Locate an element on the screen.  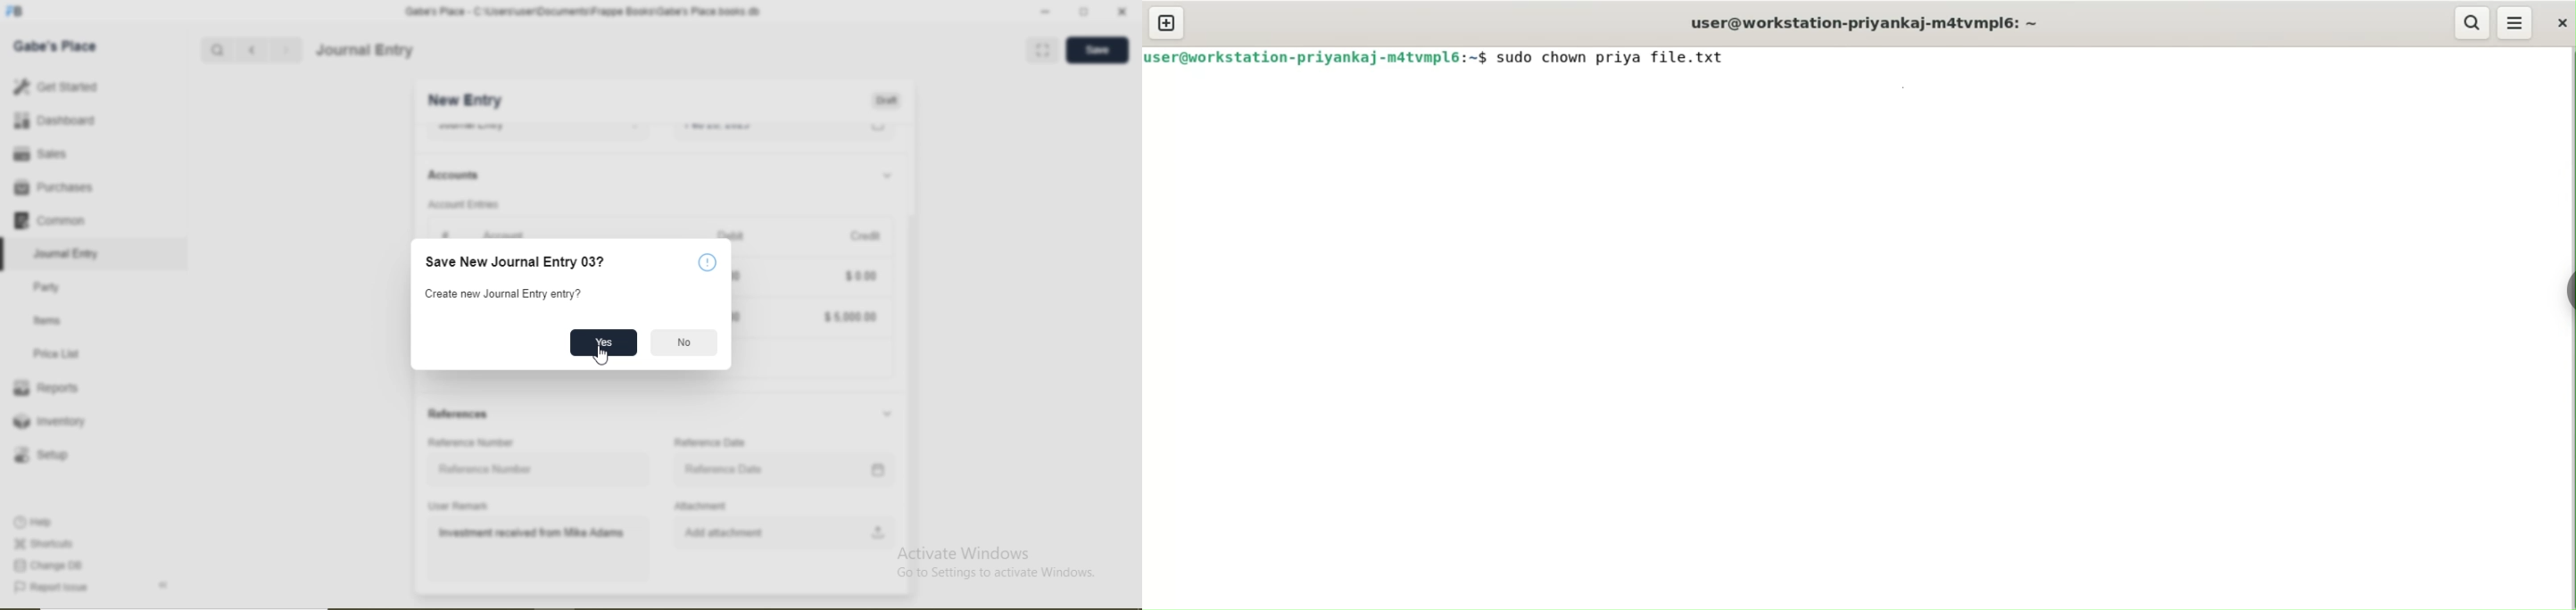
Help is located at coordinates (708, 262).